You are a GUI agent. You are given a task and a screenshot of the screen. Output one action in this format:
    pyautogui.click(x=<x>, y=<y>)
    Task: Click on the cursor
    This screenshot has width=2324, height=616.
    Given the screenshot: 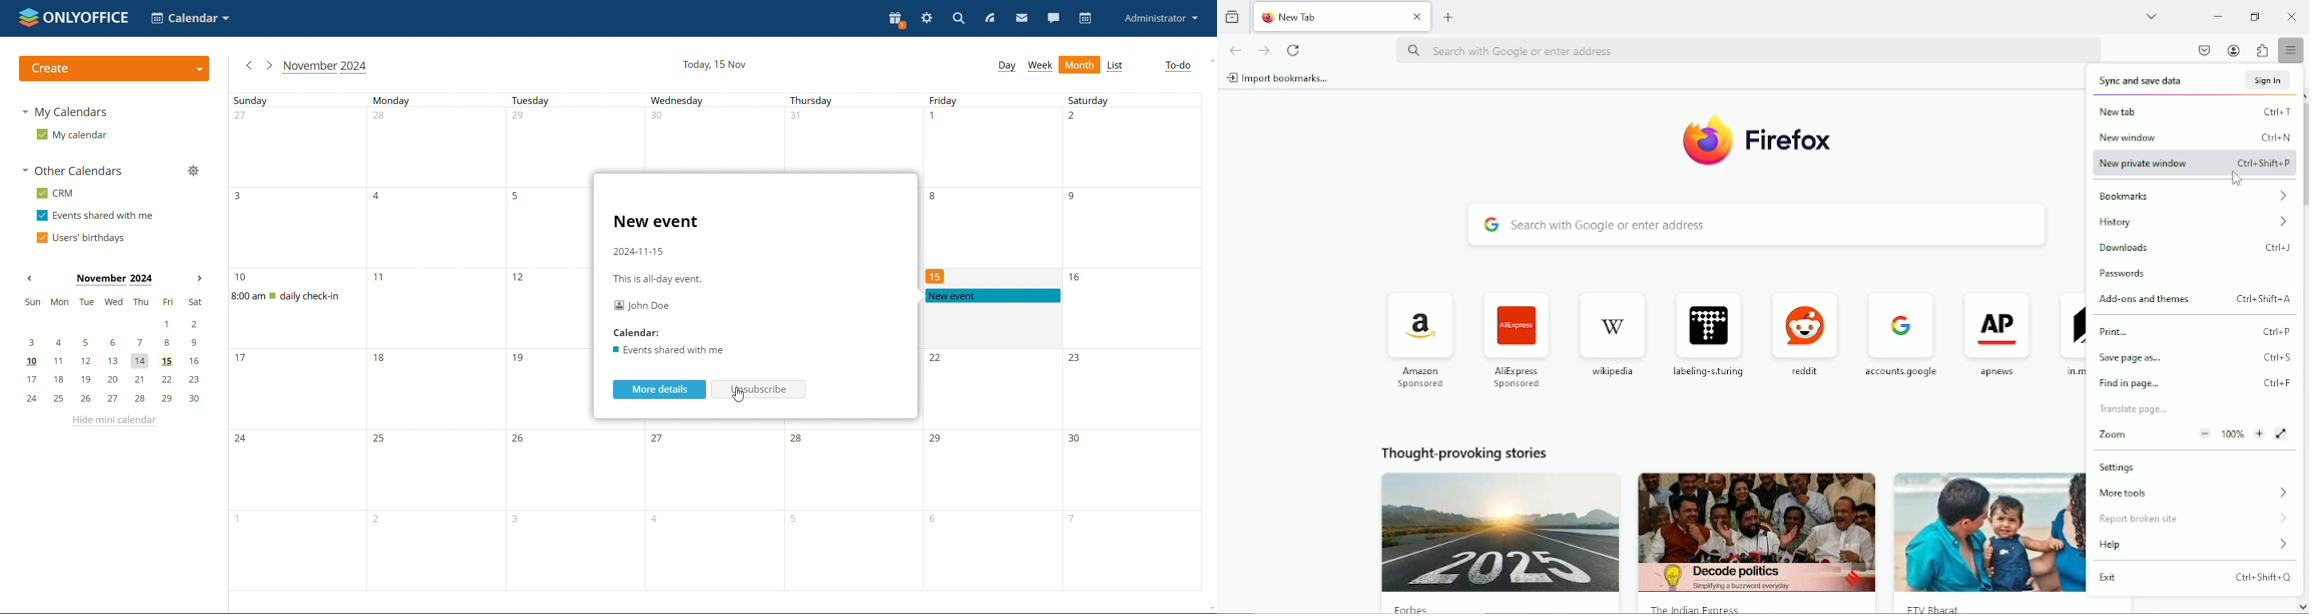 What is the action you would take?
    pyautogui.click(x=2240, y=179)
    